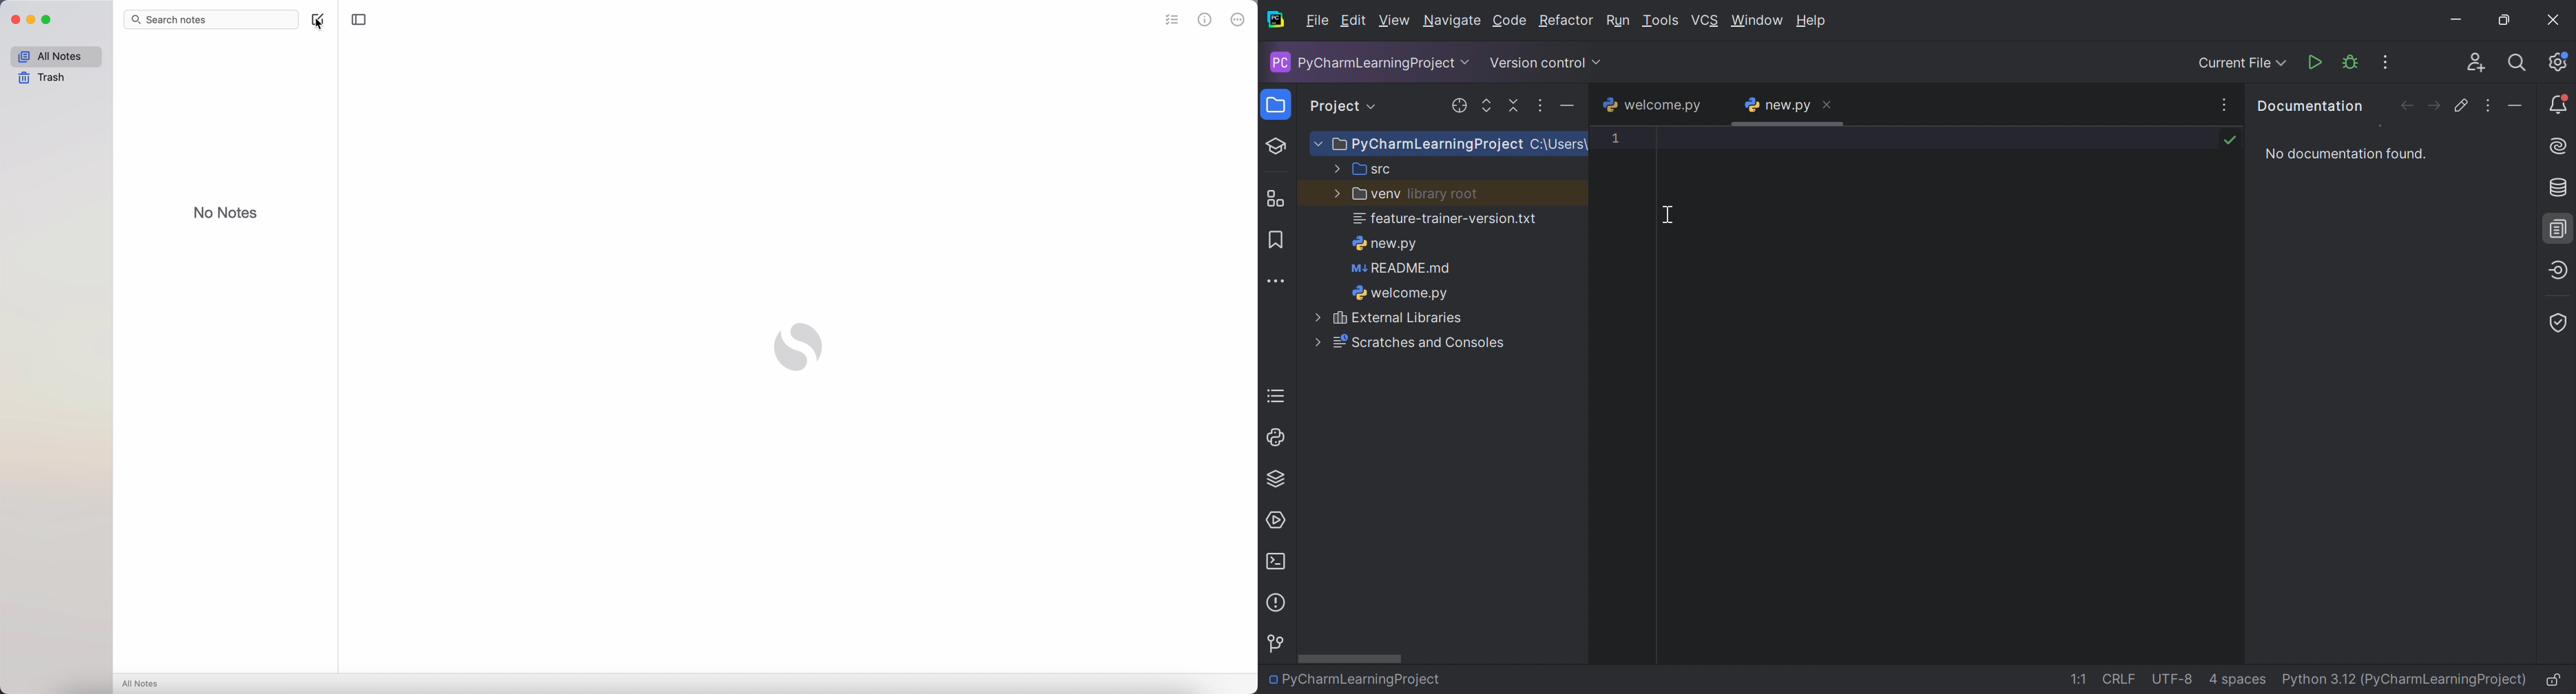 Image resolution: width=2576 pixels, height=700 pixels. Describe the element at coordinates (1540, 107) in the screenshot. I see `more` at that location.